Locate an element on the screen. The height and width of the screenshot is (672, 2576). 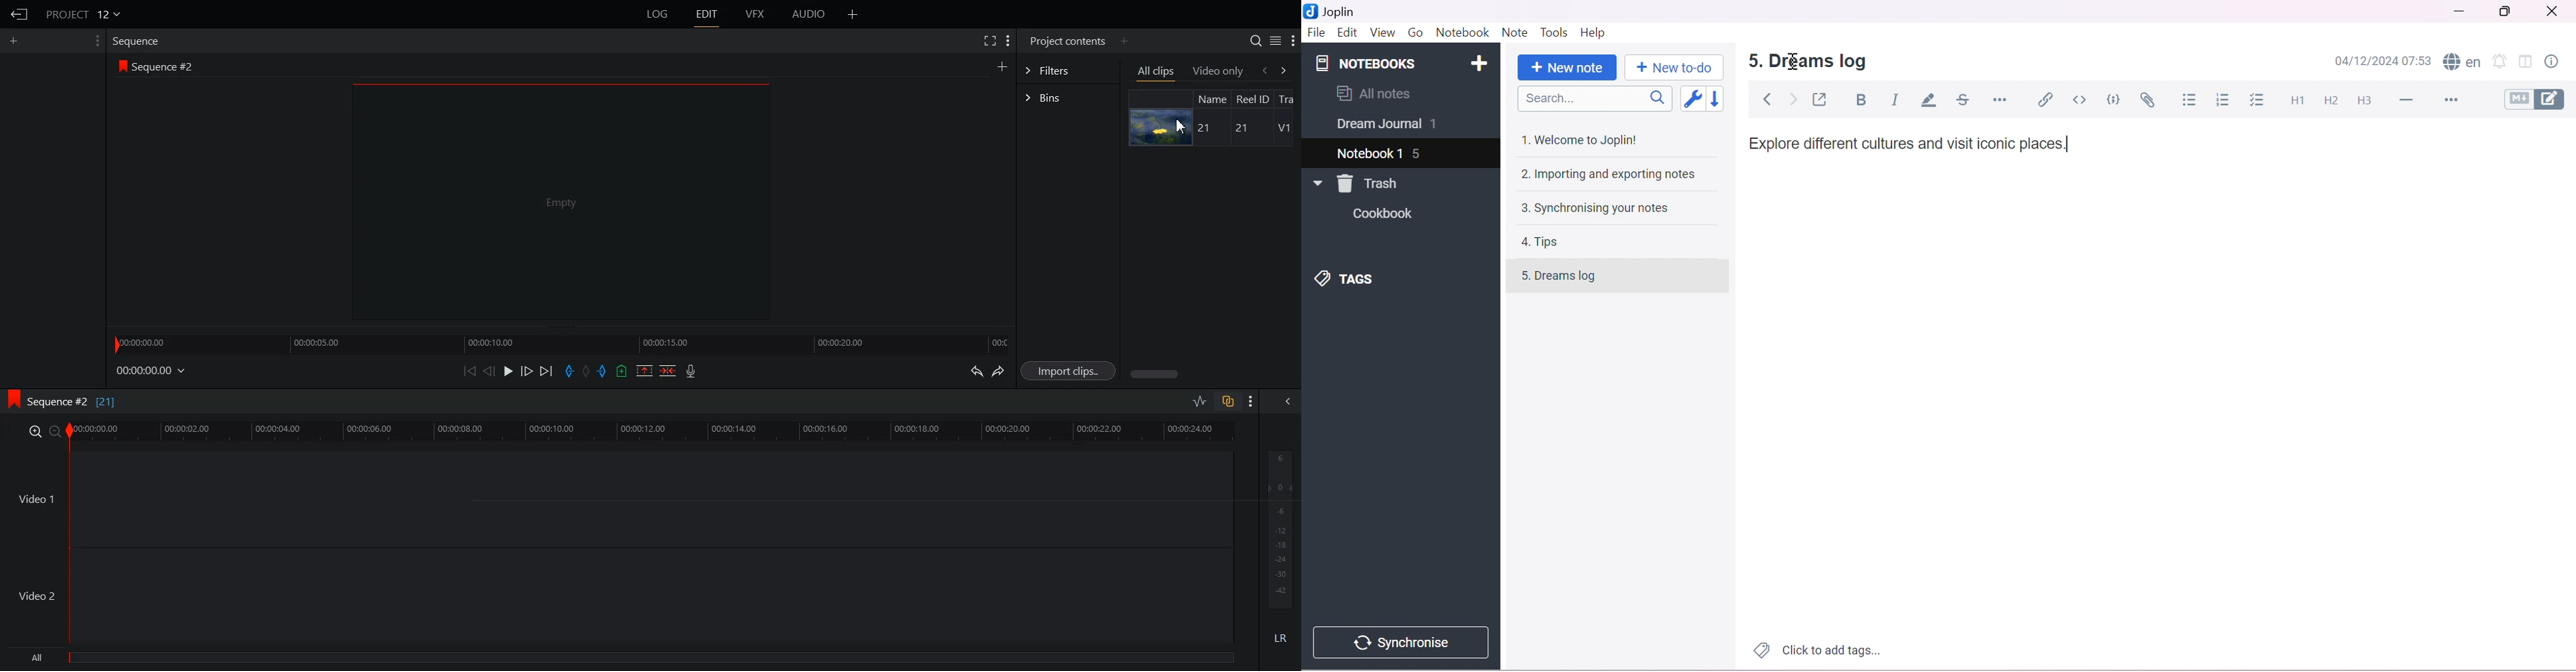
Restore Down is located at coordinates (2511, 11).